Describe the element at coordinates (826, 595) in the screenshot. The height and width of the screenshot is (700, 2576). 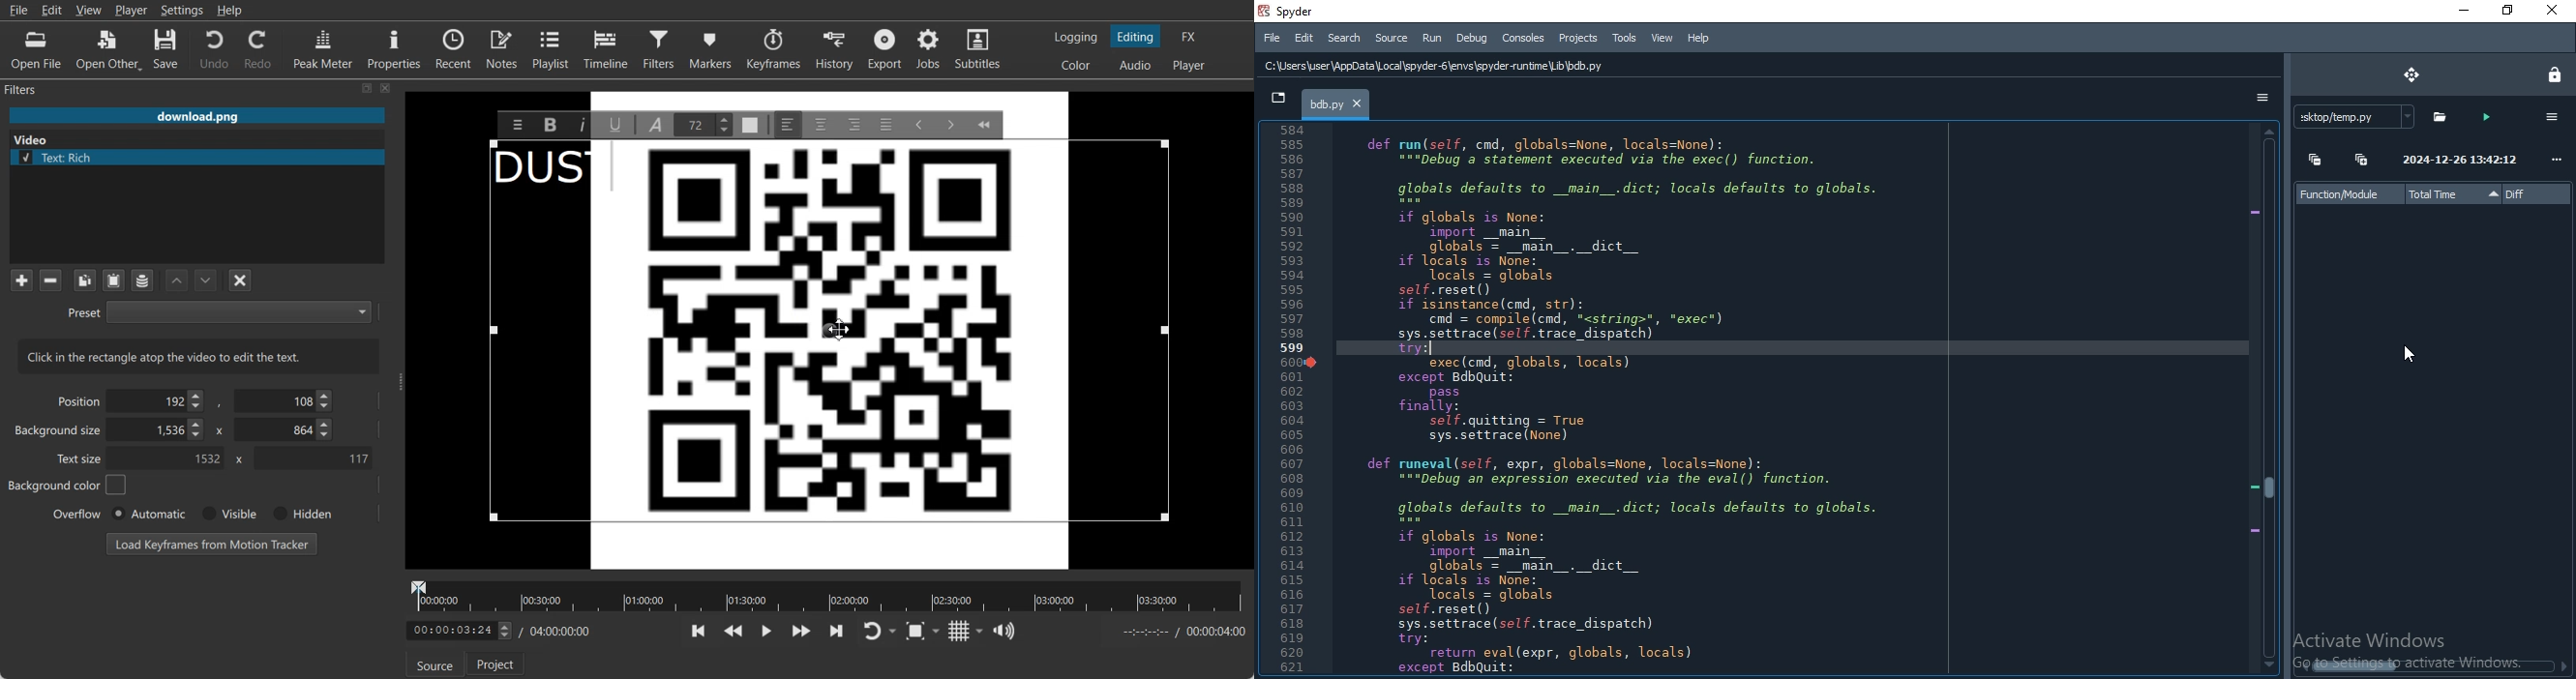
I see `Video timeline` at that location.